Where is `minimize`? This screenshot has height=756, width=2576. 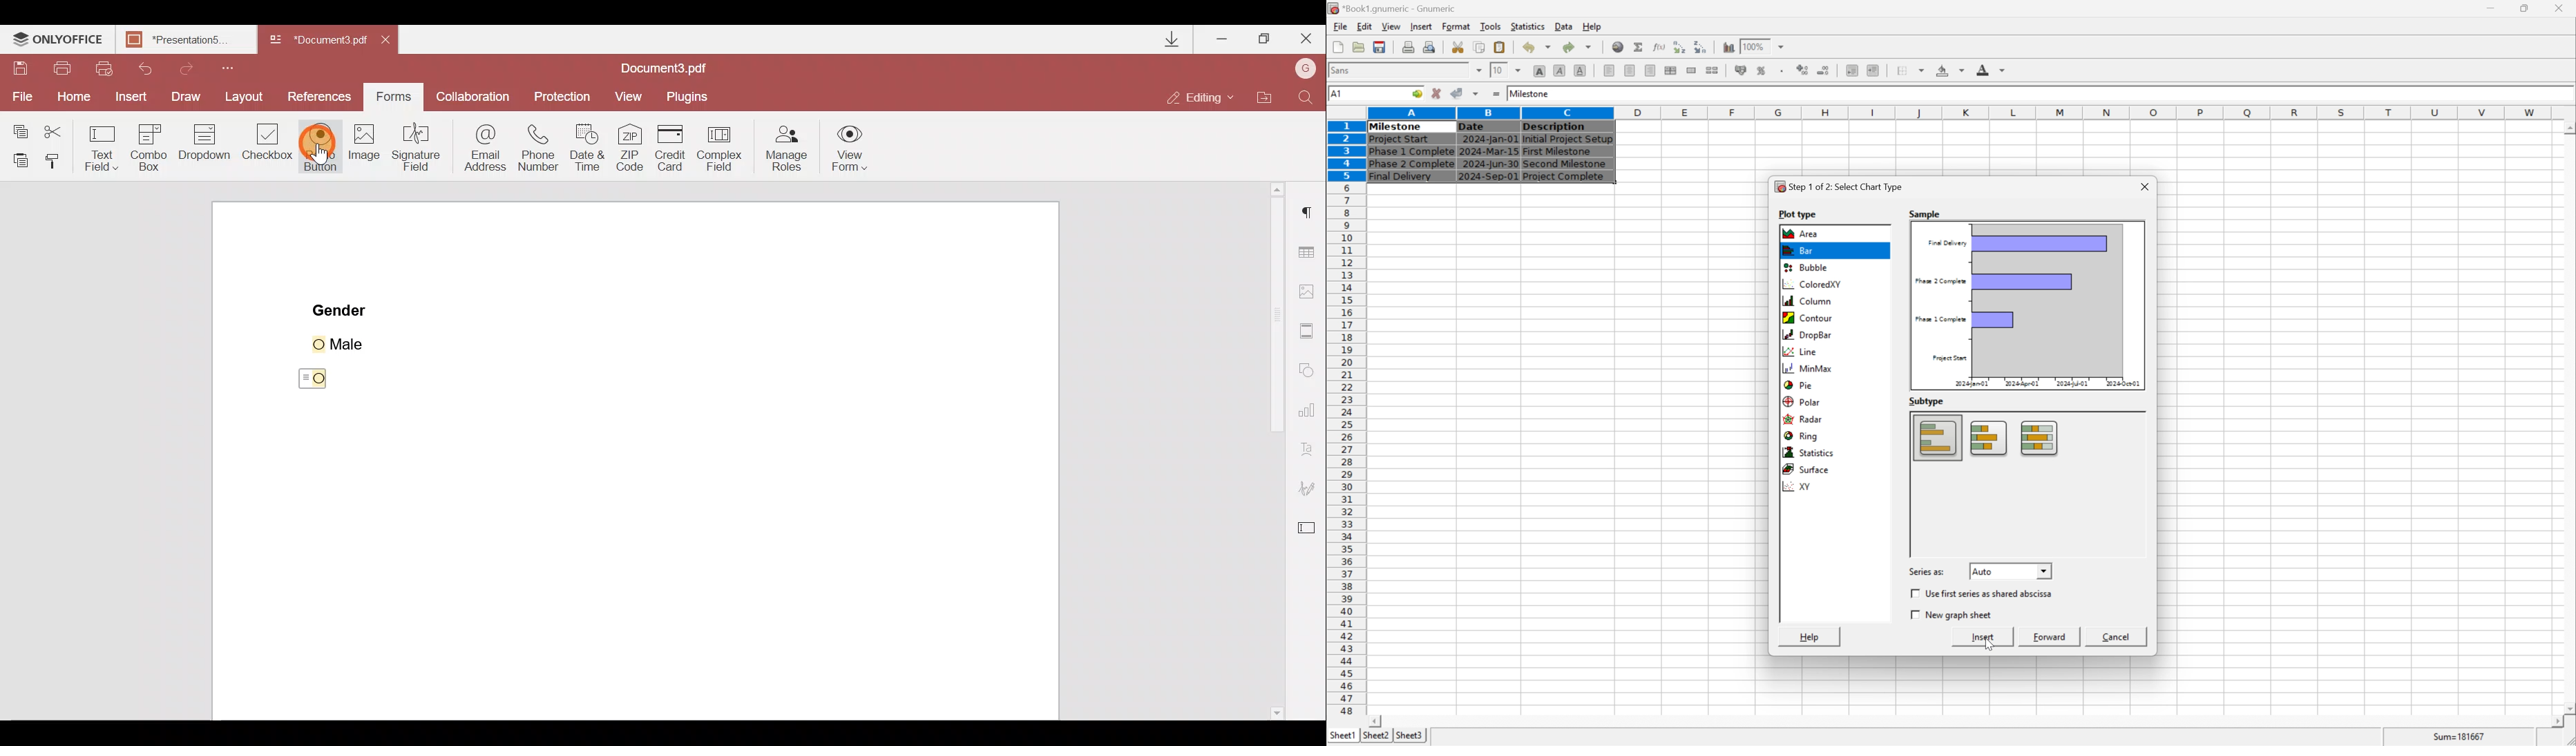
minimize is located at coordinates (2498, 6).